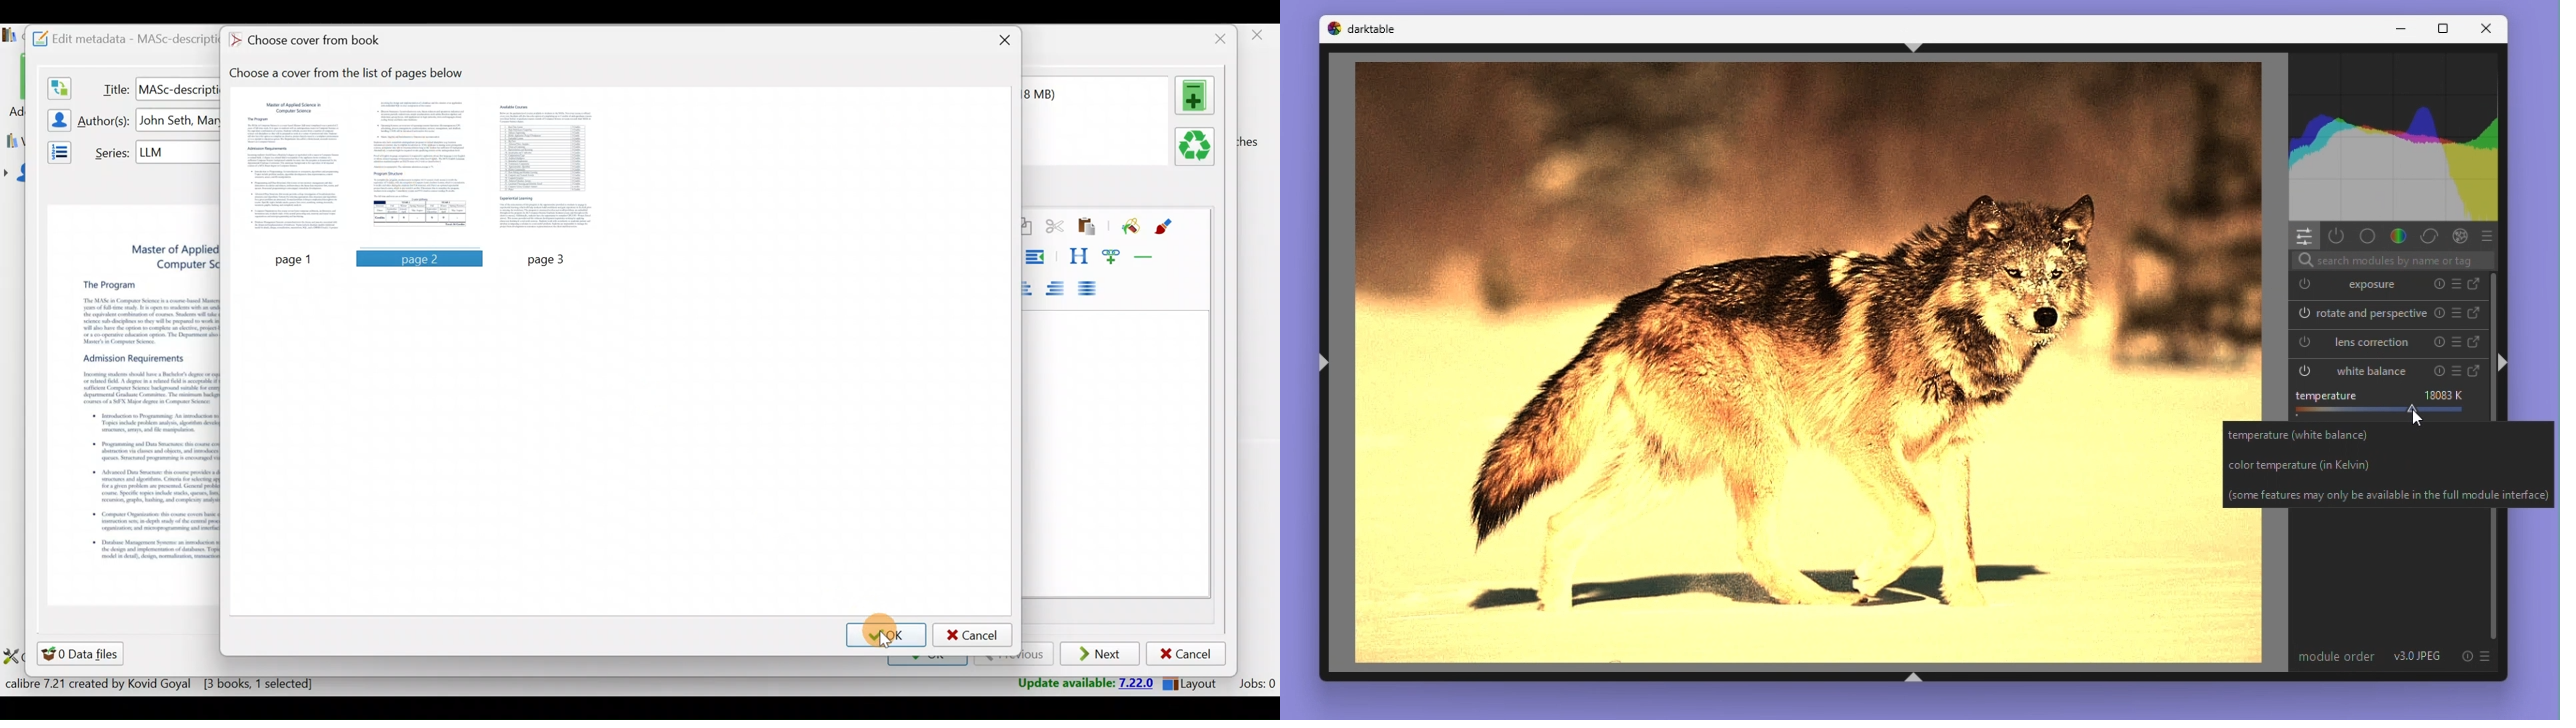 The image size is (2576, 728). What do you see at coordinates (2363, 314) in the screenshot?
I see `Rotate and perspective` at bounding box center [2363, 314].